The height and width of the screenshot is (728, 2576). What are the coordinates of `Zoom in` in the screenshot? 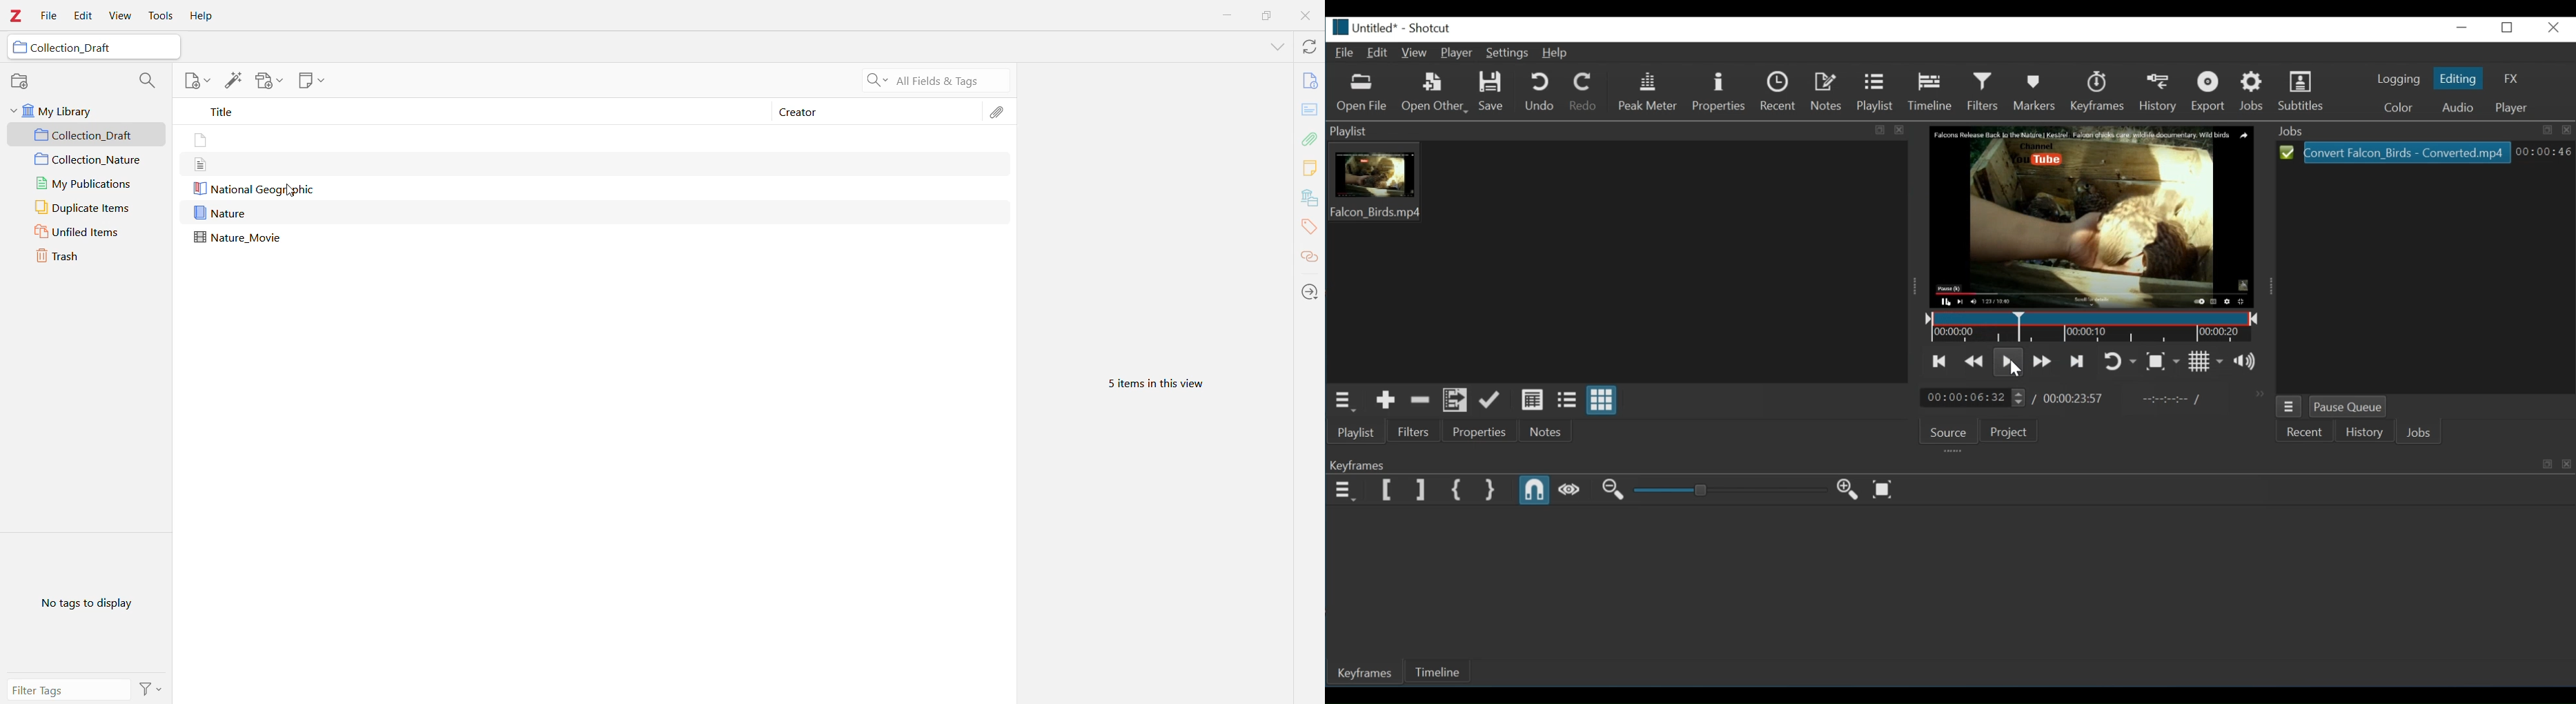 It's located at (1613, 491).